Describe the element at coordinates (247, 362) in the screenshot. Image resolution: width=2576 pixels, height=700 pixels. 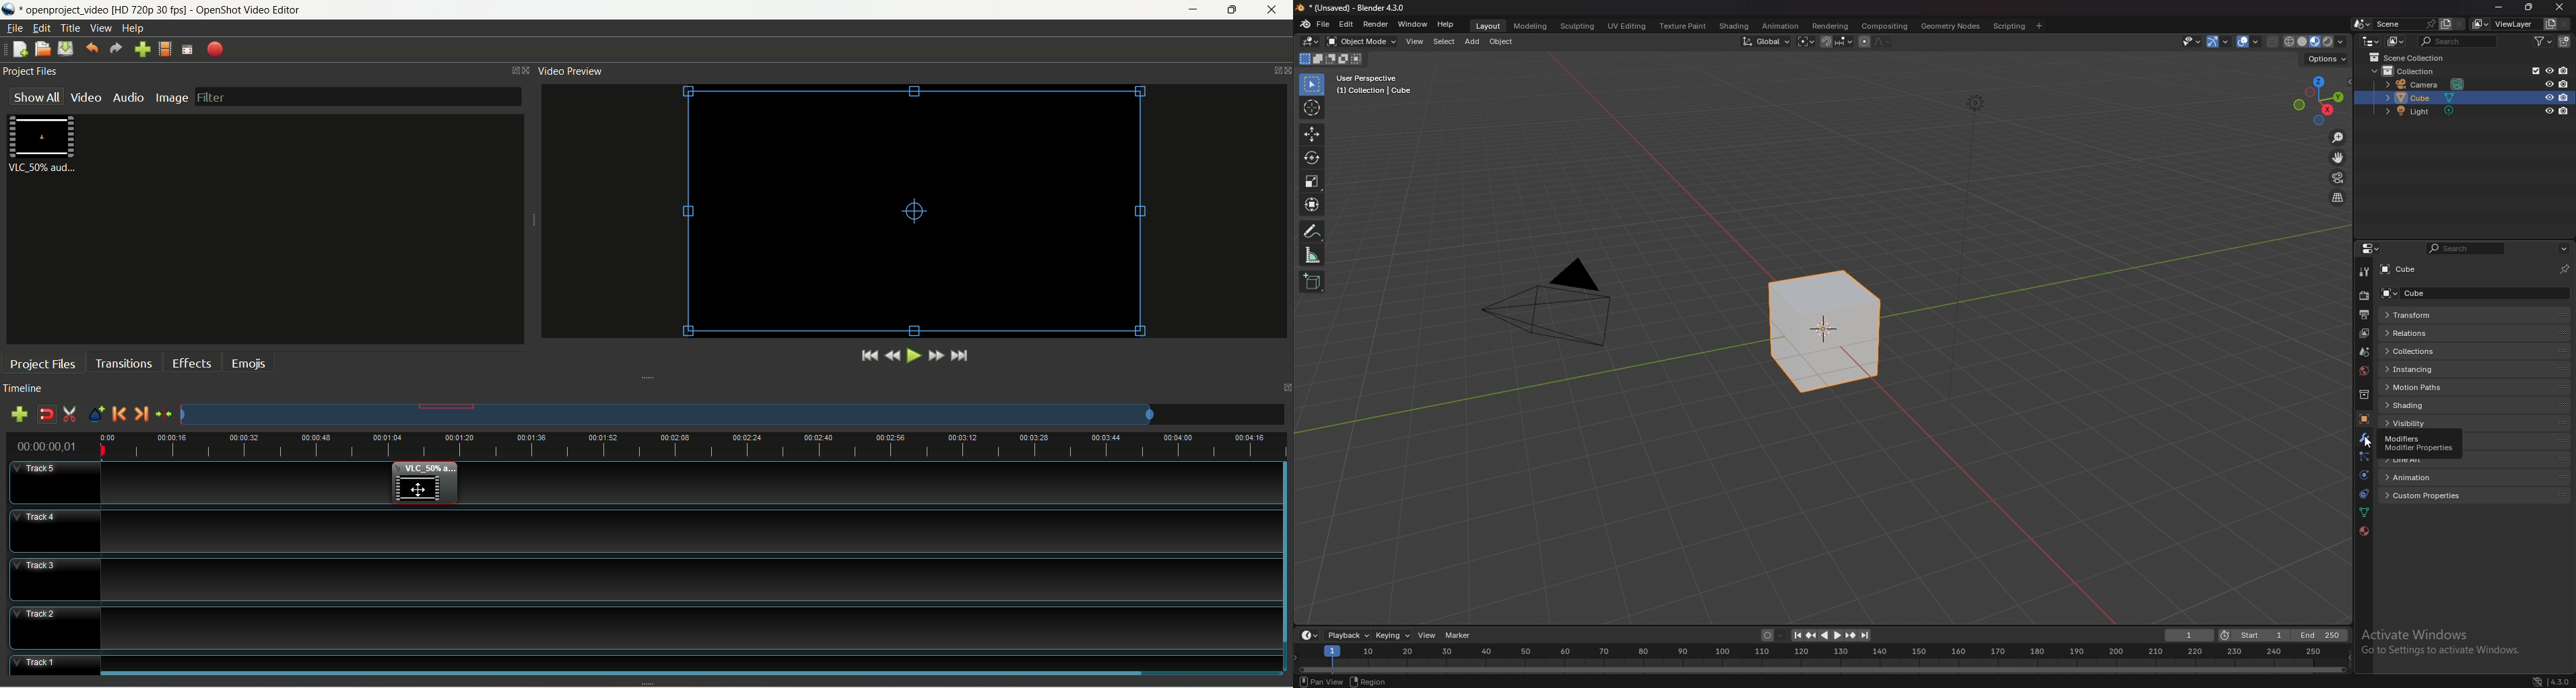
I see `emojis` at that location.